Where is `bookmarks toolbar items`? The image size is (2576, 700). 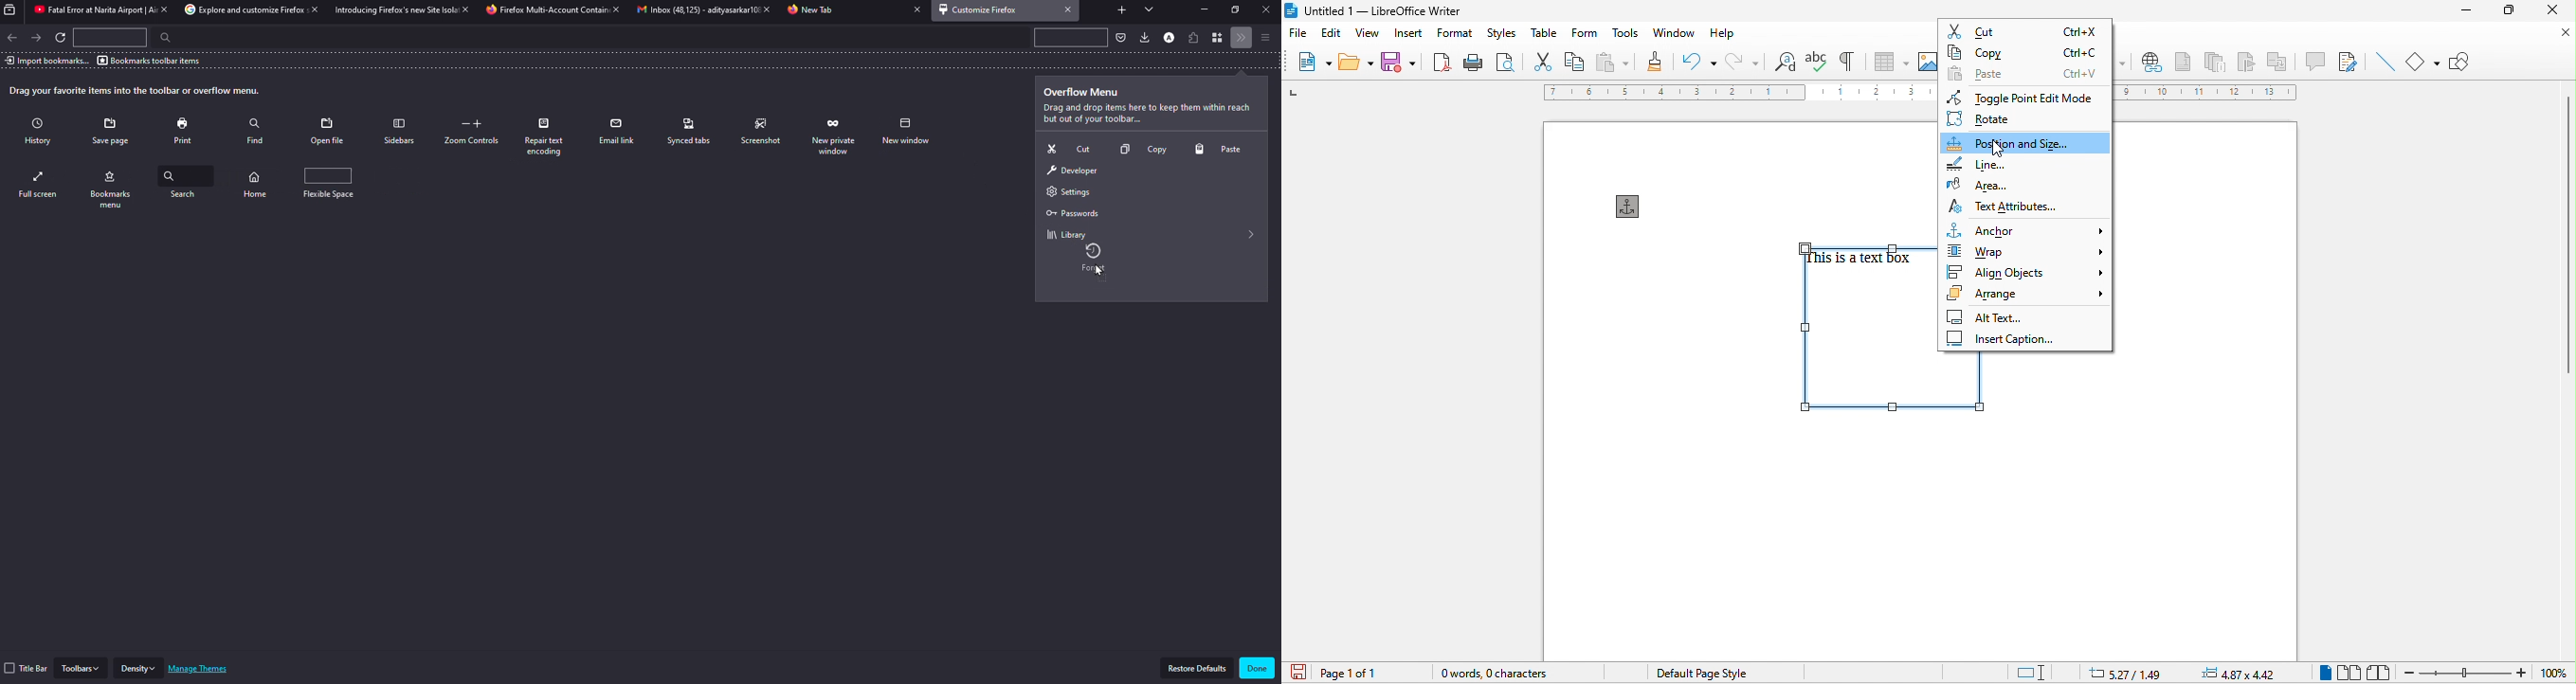
bookmarks toolbar items is located at coordinates (151, 60).